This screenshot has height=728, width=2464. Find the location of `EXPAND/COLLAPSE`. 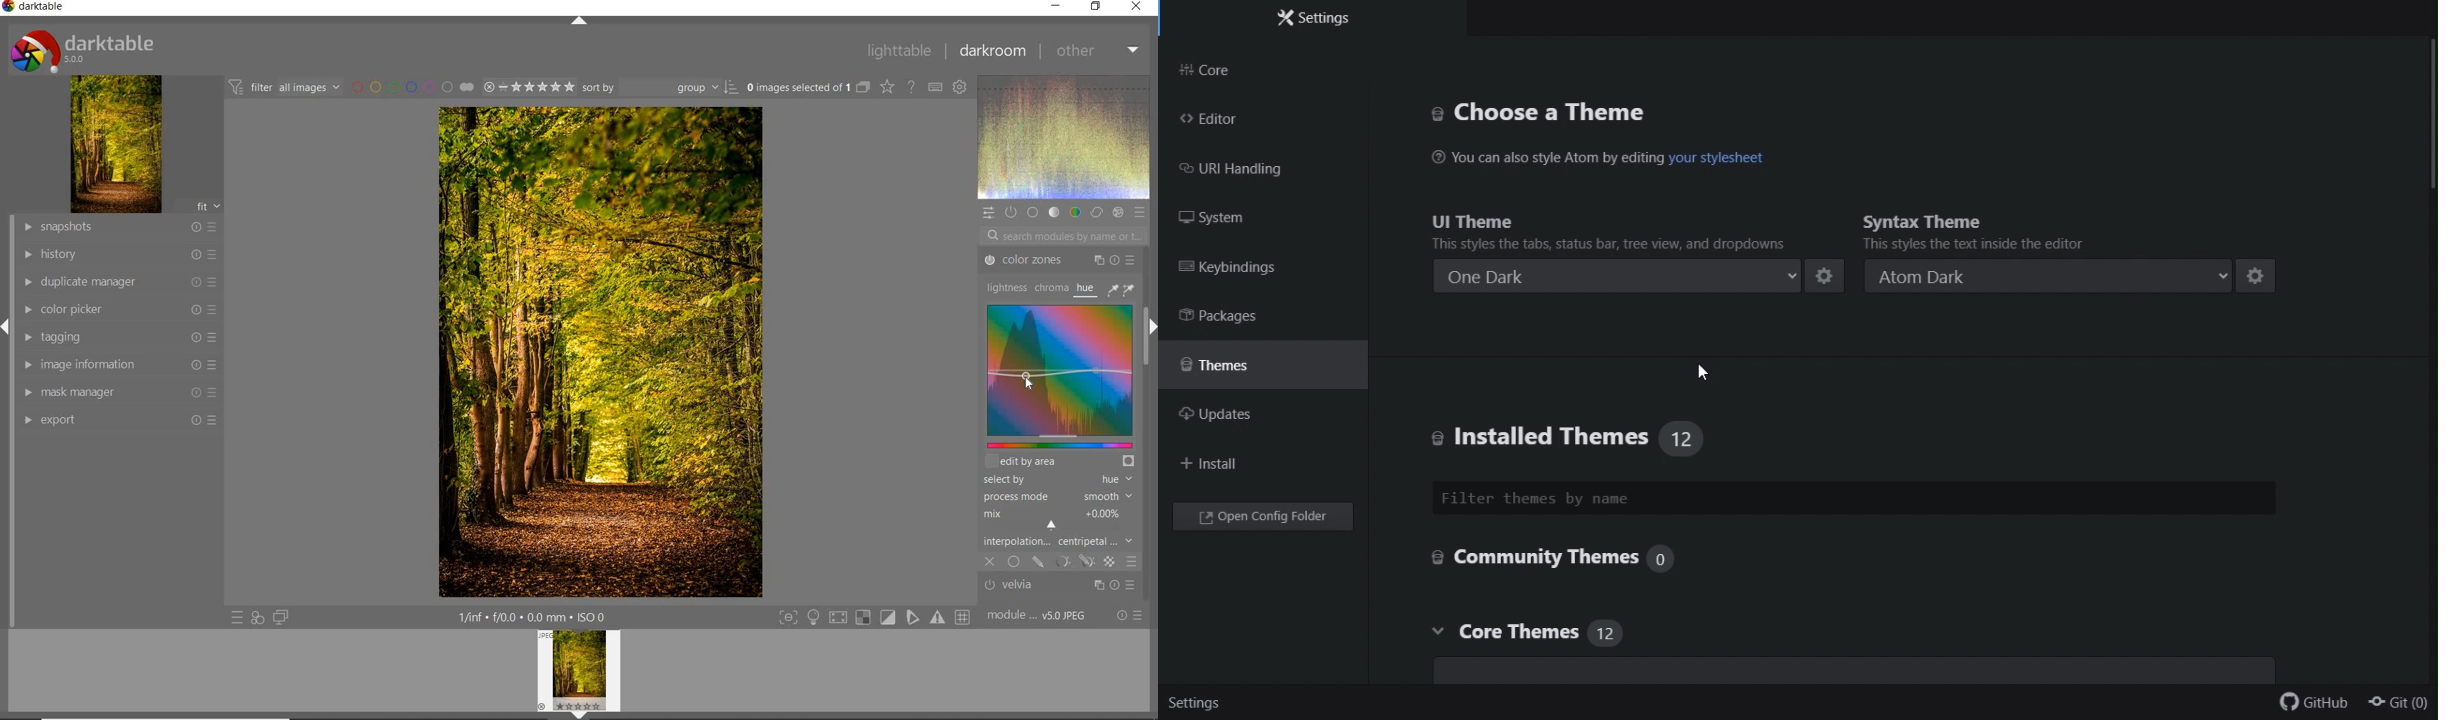

EXPAND/COLLAPSE is located at coordinates (578, 20).